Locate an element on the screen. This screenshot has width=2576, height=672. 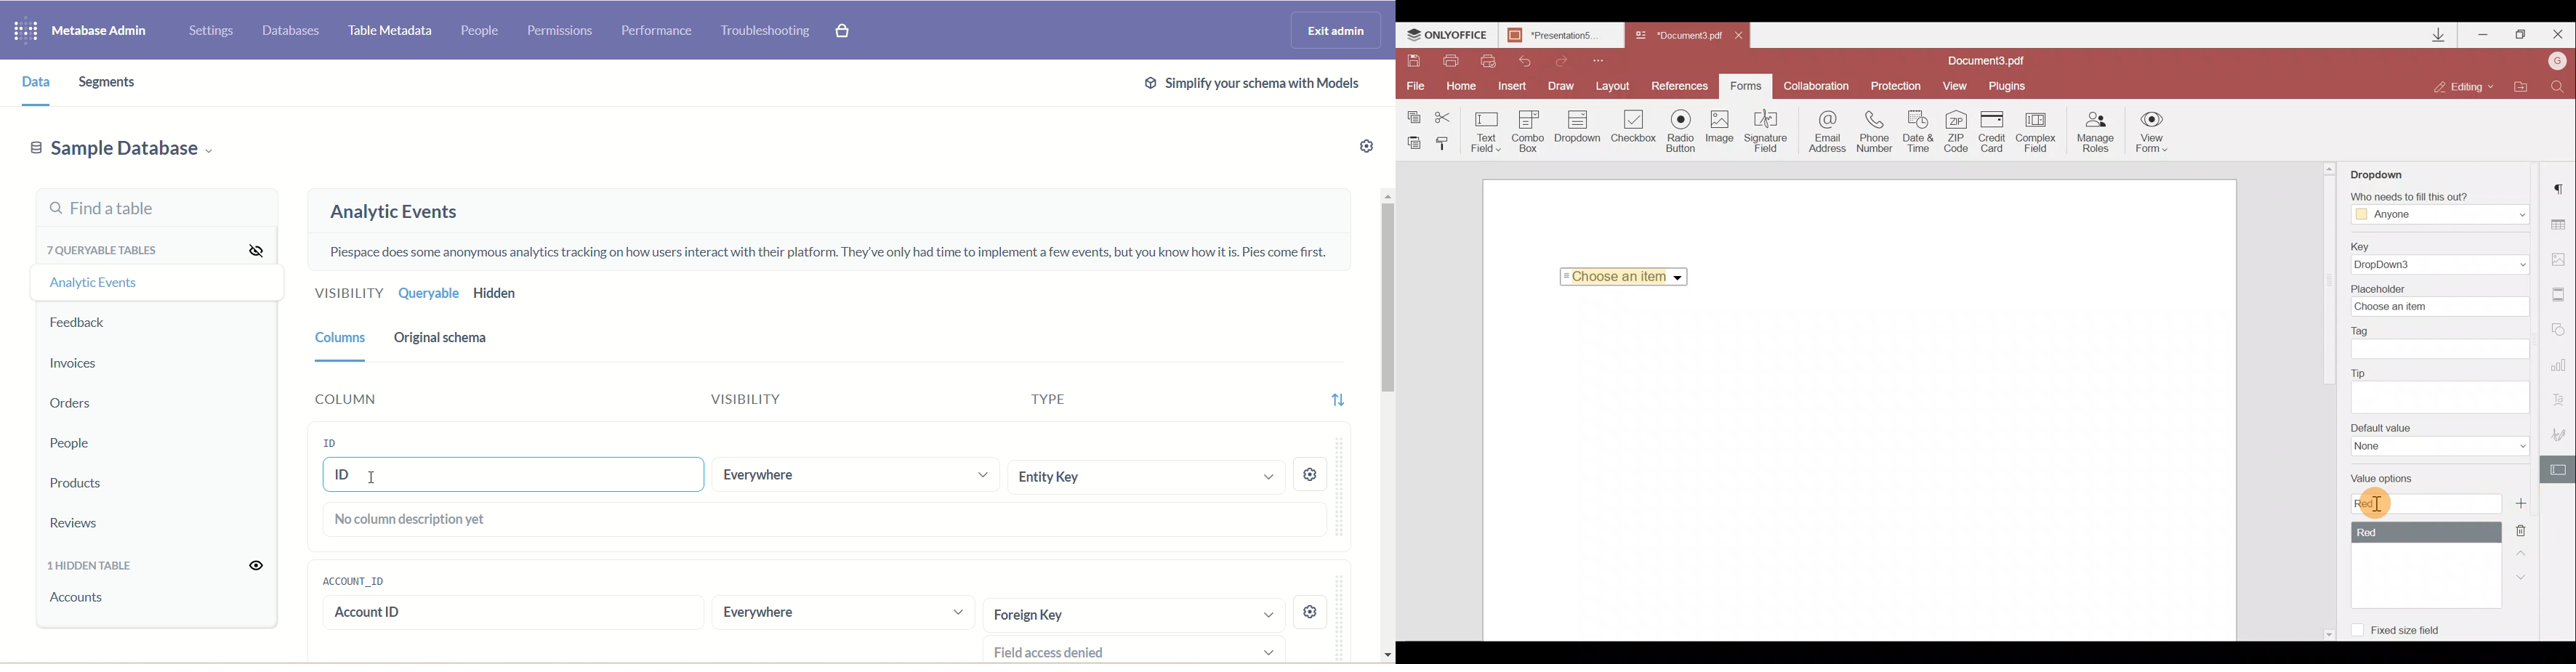
Orders is located at coordinates (69, 402).